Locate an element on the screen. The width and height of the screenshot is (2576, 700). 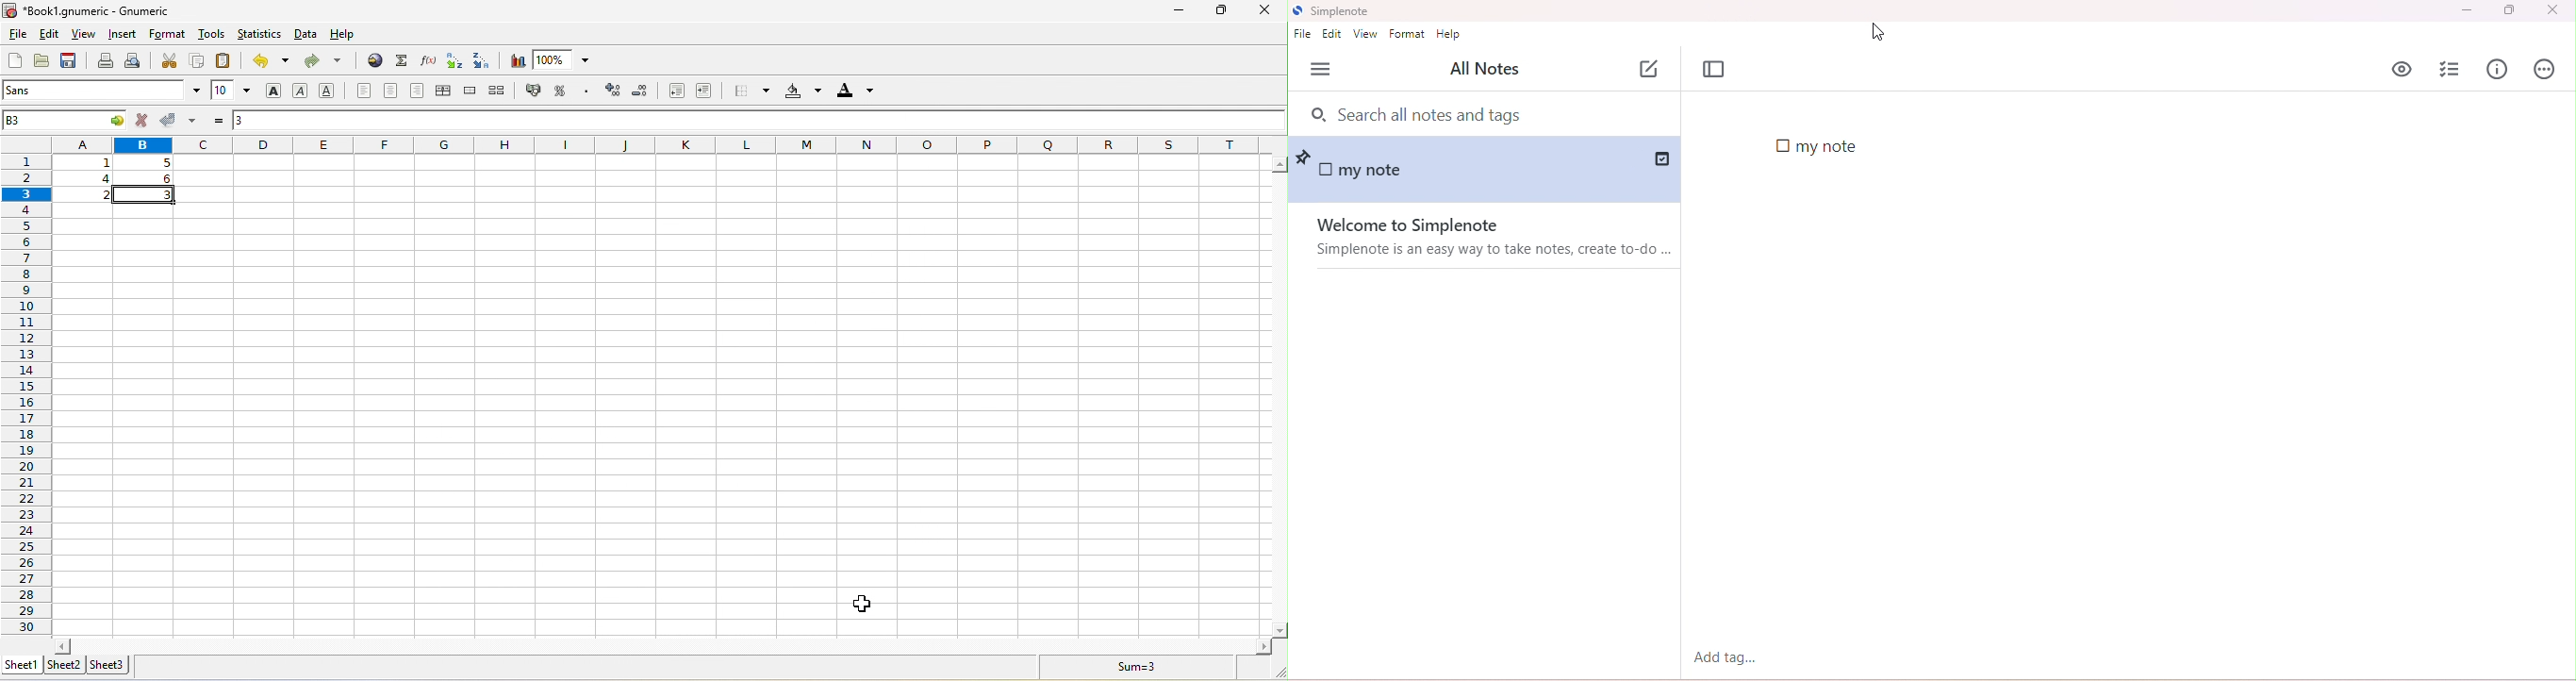
cancel change is located at coordinates (145, 121).